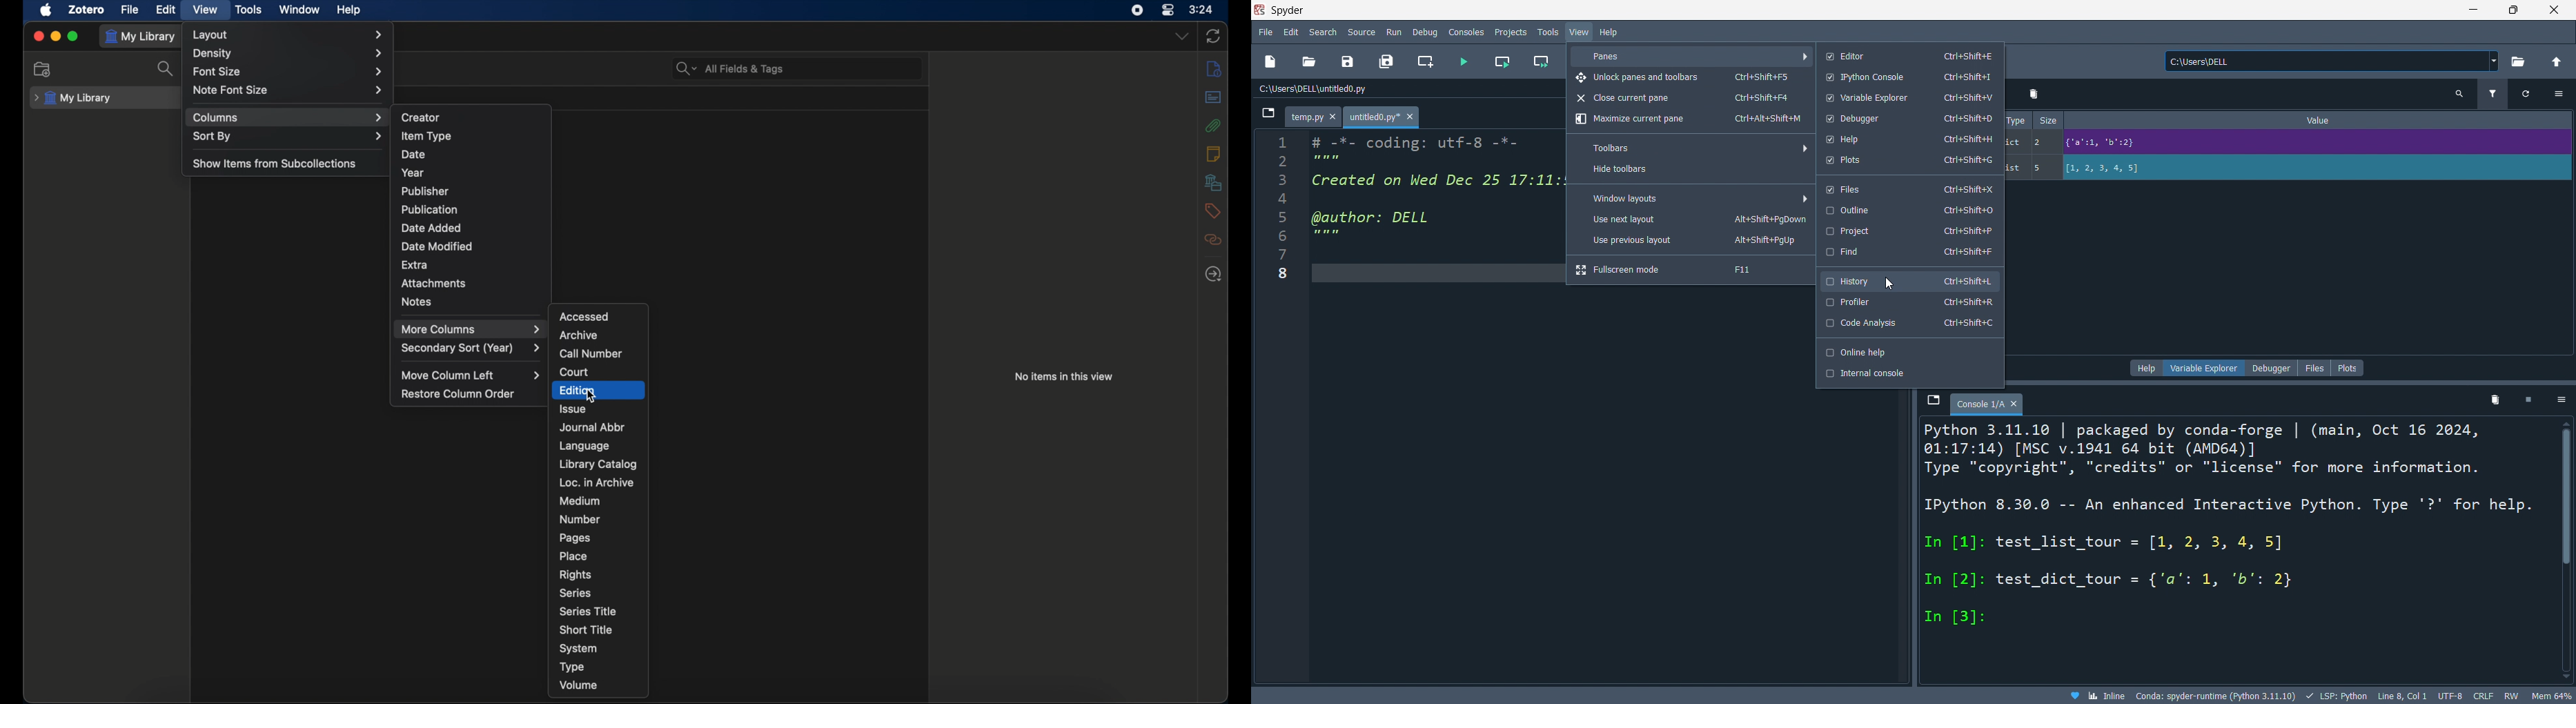  I want to click on open file, so click(1308, 62).